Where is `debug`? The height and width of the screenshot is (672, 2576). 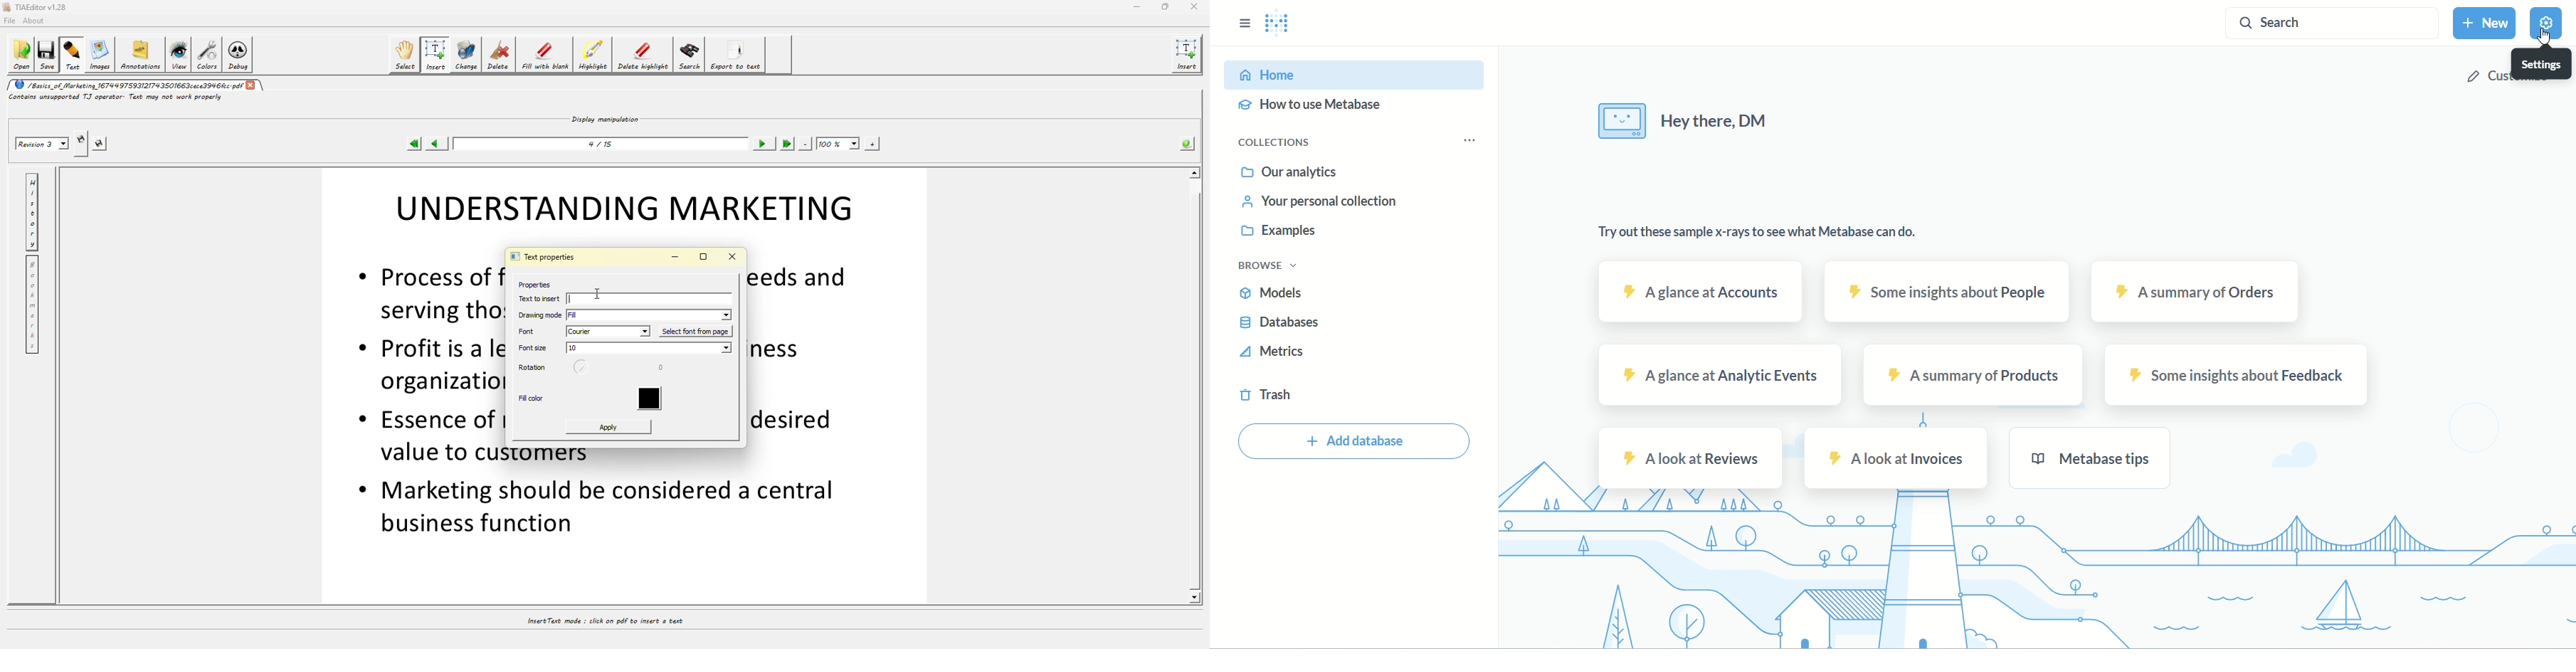
debug is located at coordinates (239, 54).